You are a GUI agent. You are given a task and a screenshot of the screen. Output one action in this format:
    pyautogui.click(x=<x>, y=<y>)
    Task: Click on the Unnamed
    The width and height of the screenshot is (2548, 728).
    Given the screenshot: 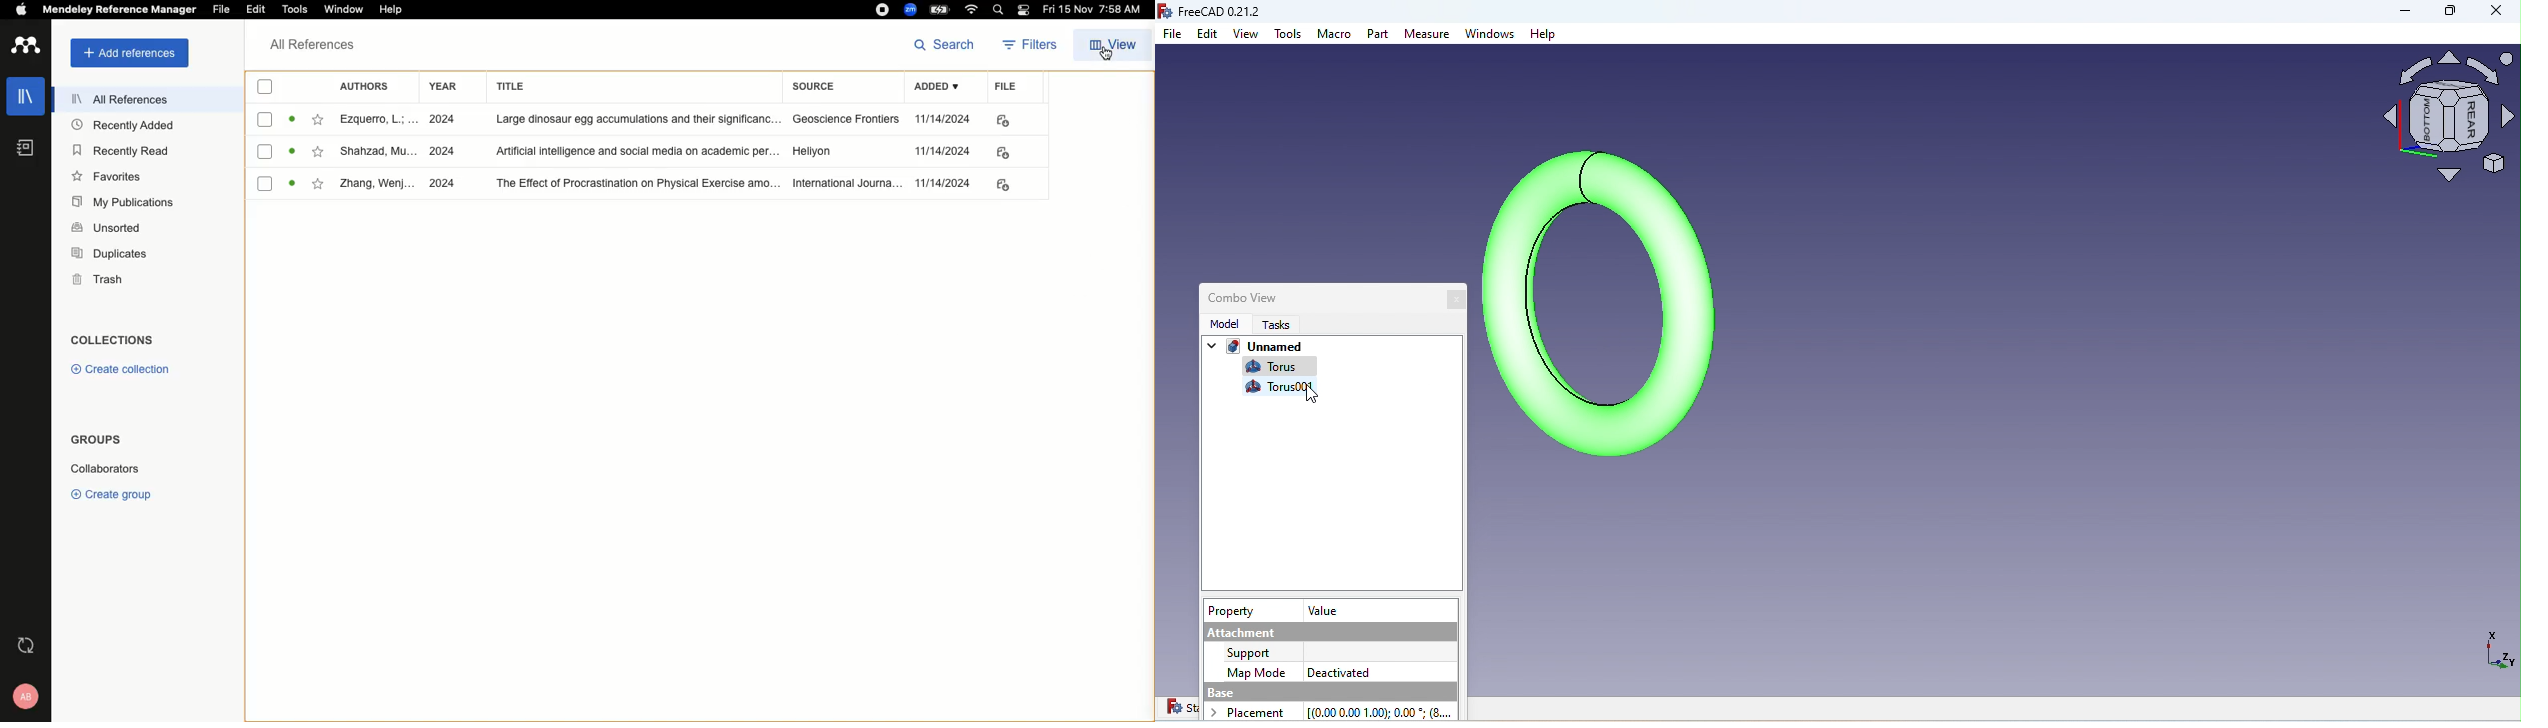 What is the action you would take?
    pyautogui.click(x=1254, y=350)
    